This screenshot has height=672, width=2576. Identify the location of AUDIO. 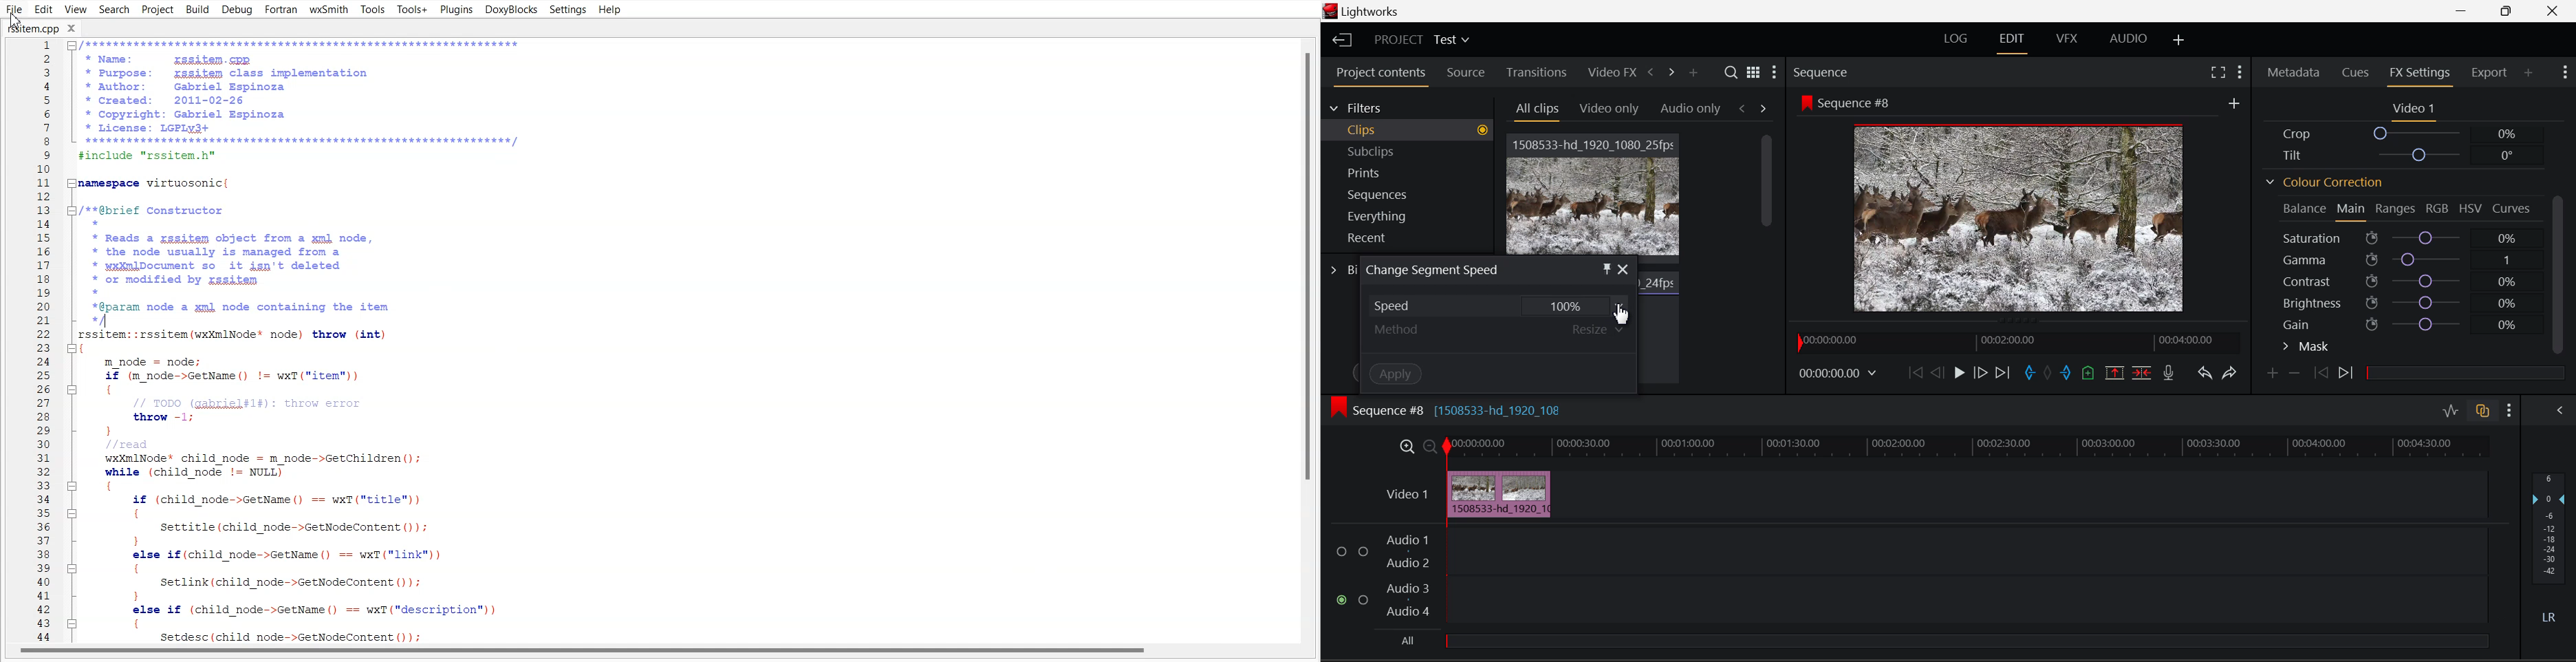
(2128, 39).